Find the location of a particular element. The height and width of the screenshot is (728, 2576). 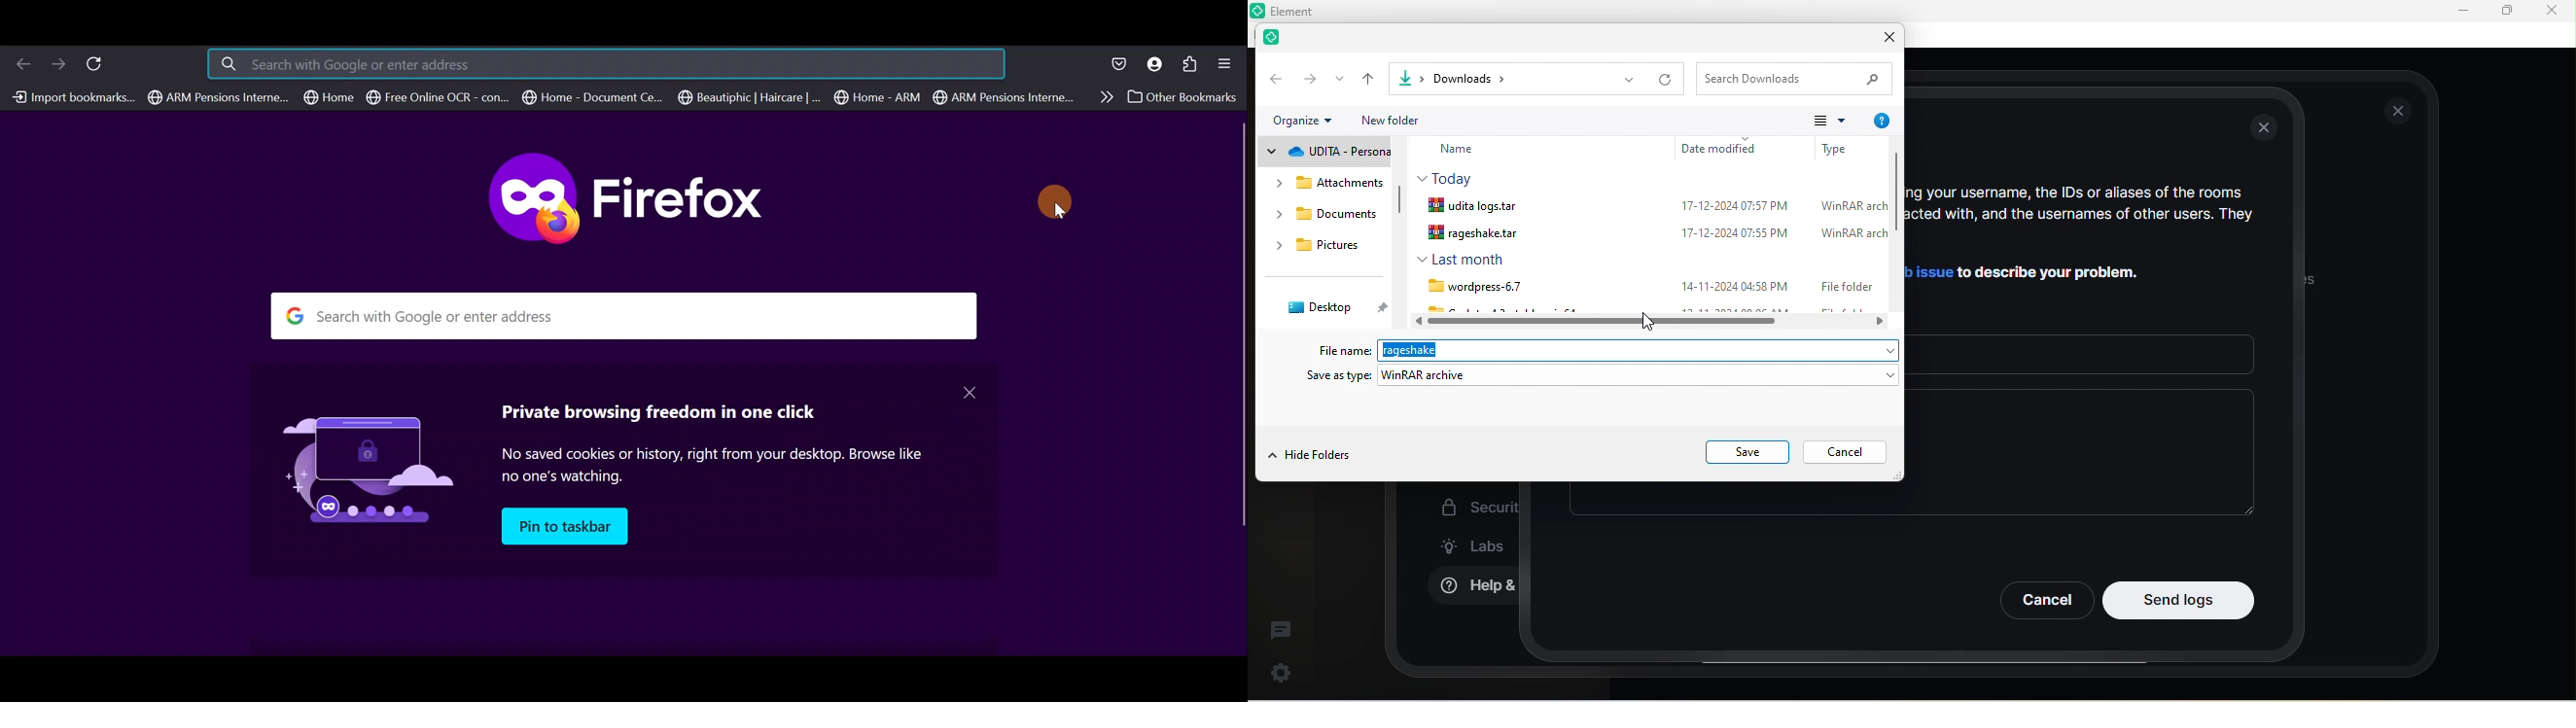

pictures is located at coordinates (1326, 248).